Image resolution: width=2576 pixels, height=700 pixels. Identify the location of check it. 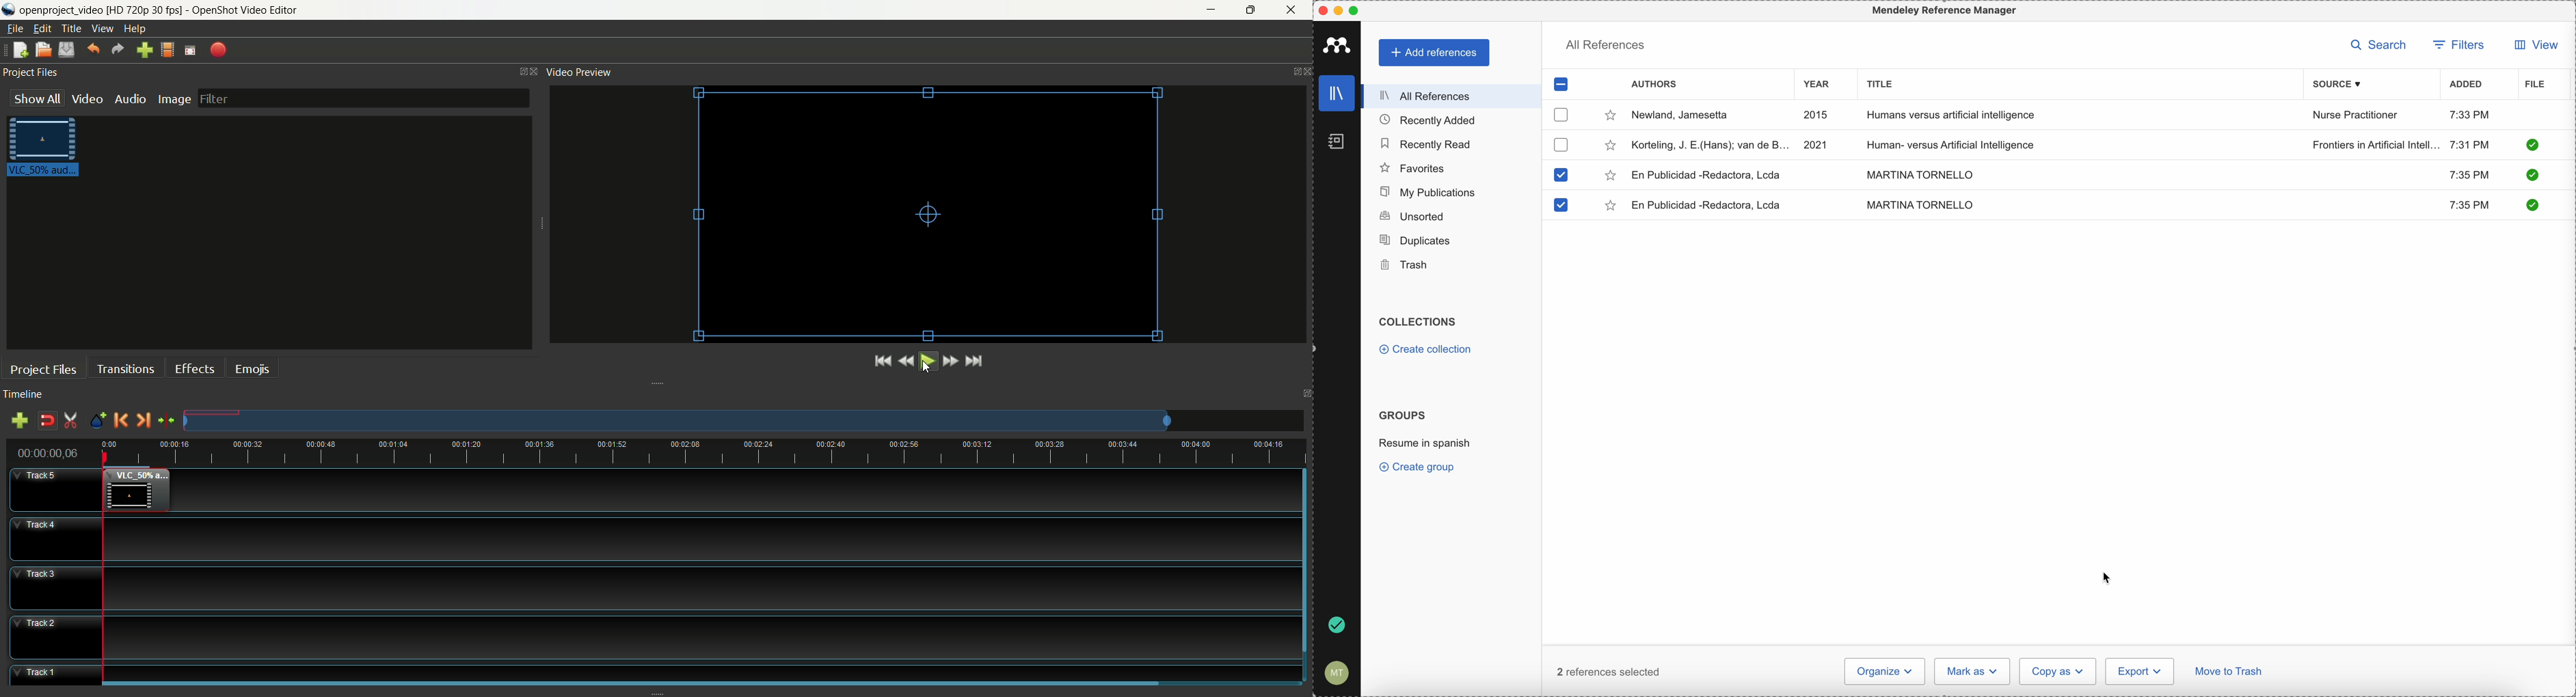
(2530, 176).